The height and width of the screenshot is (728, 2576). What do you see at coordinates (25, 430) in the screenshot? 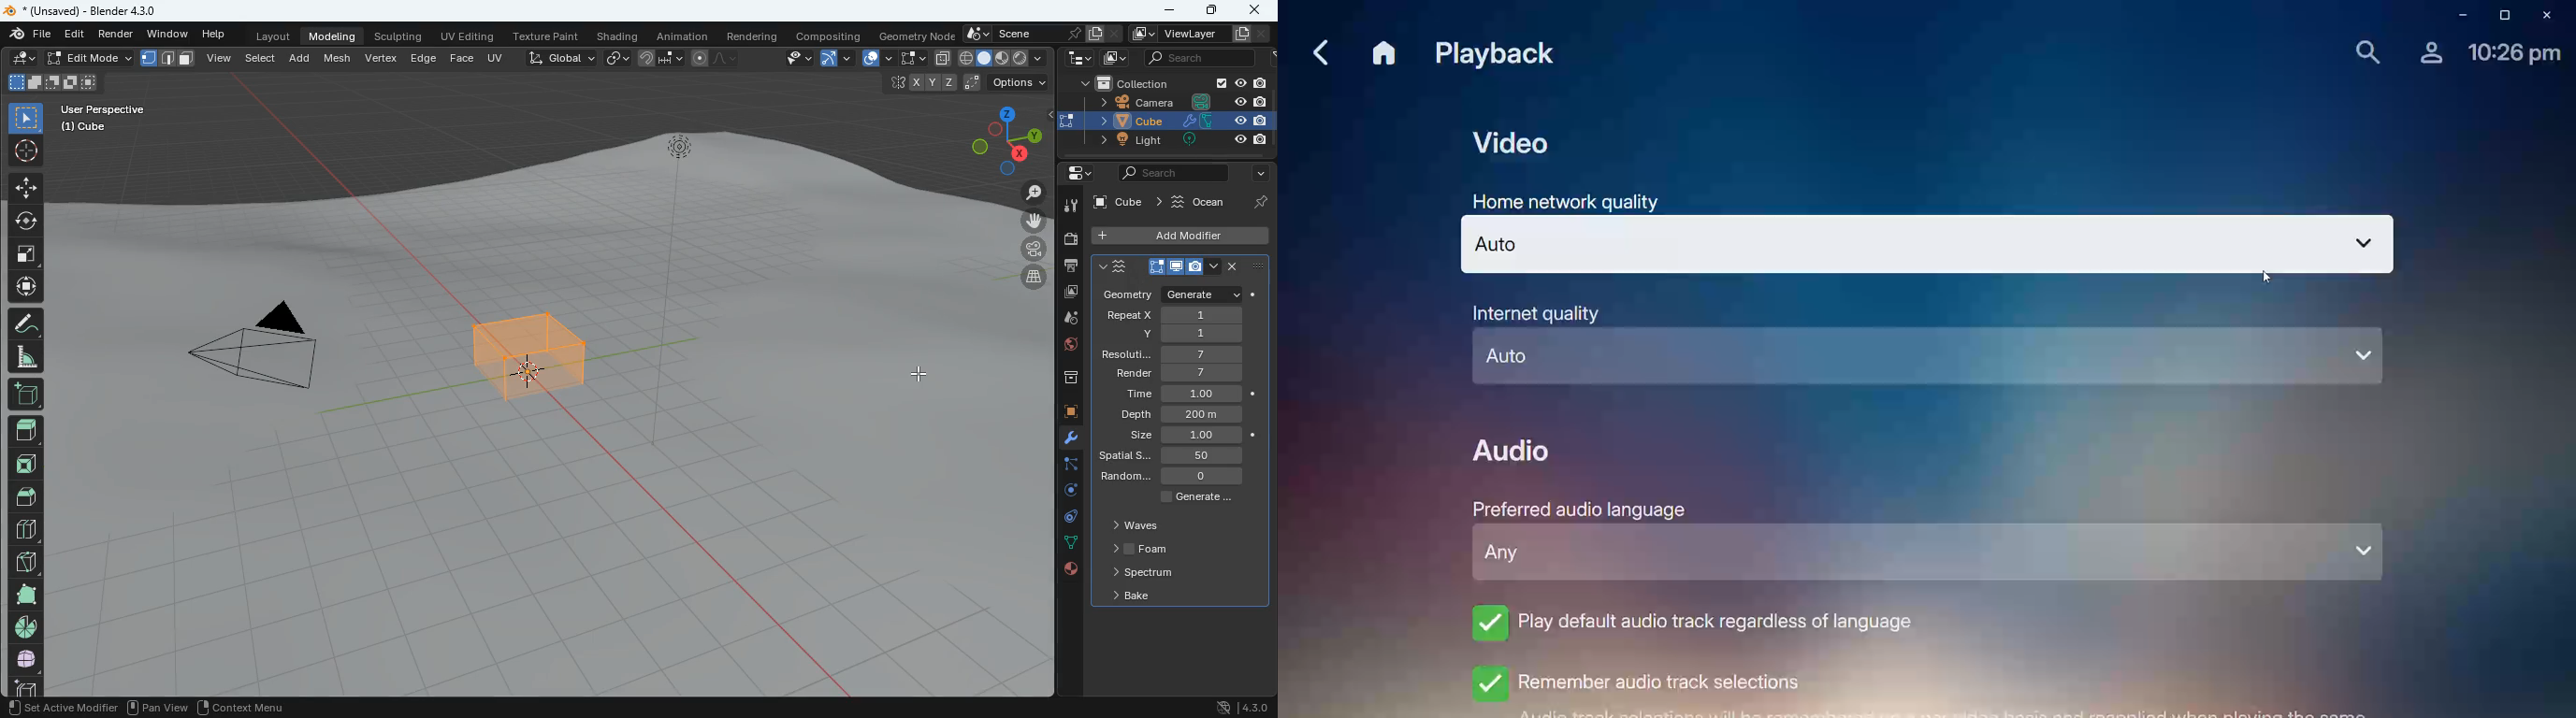
I see `head` at bounding box center [25, 430].